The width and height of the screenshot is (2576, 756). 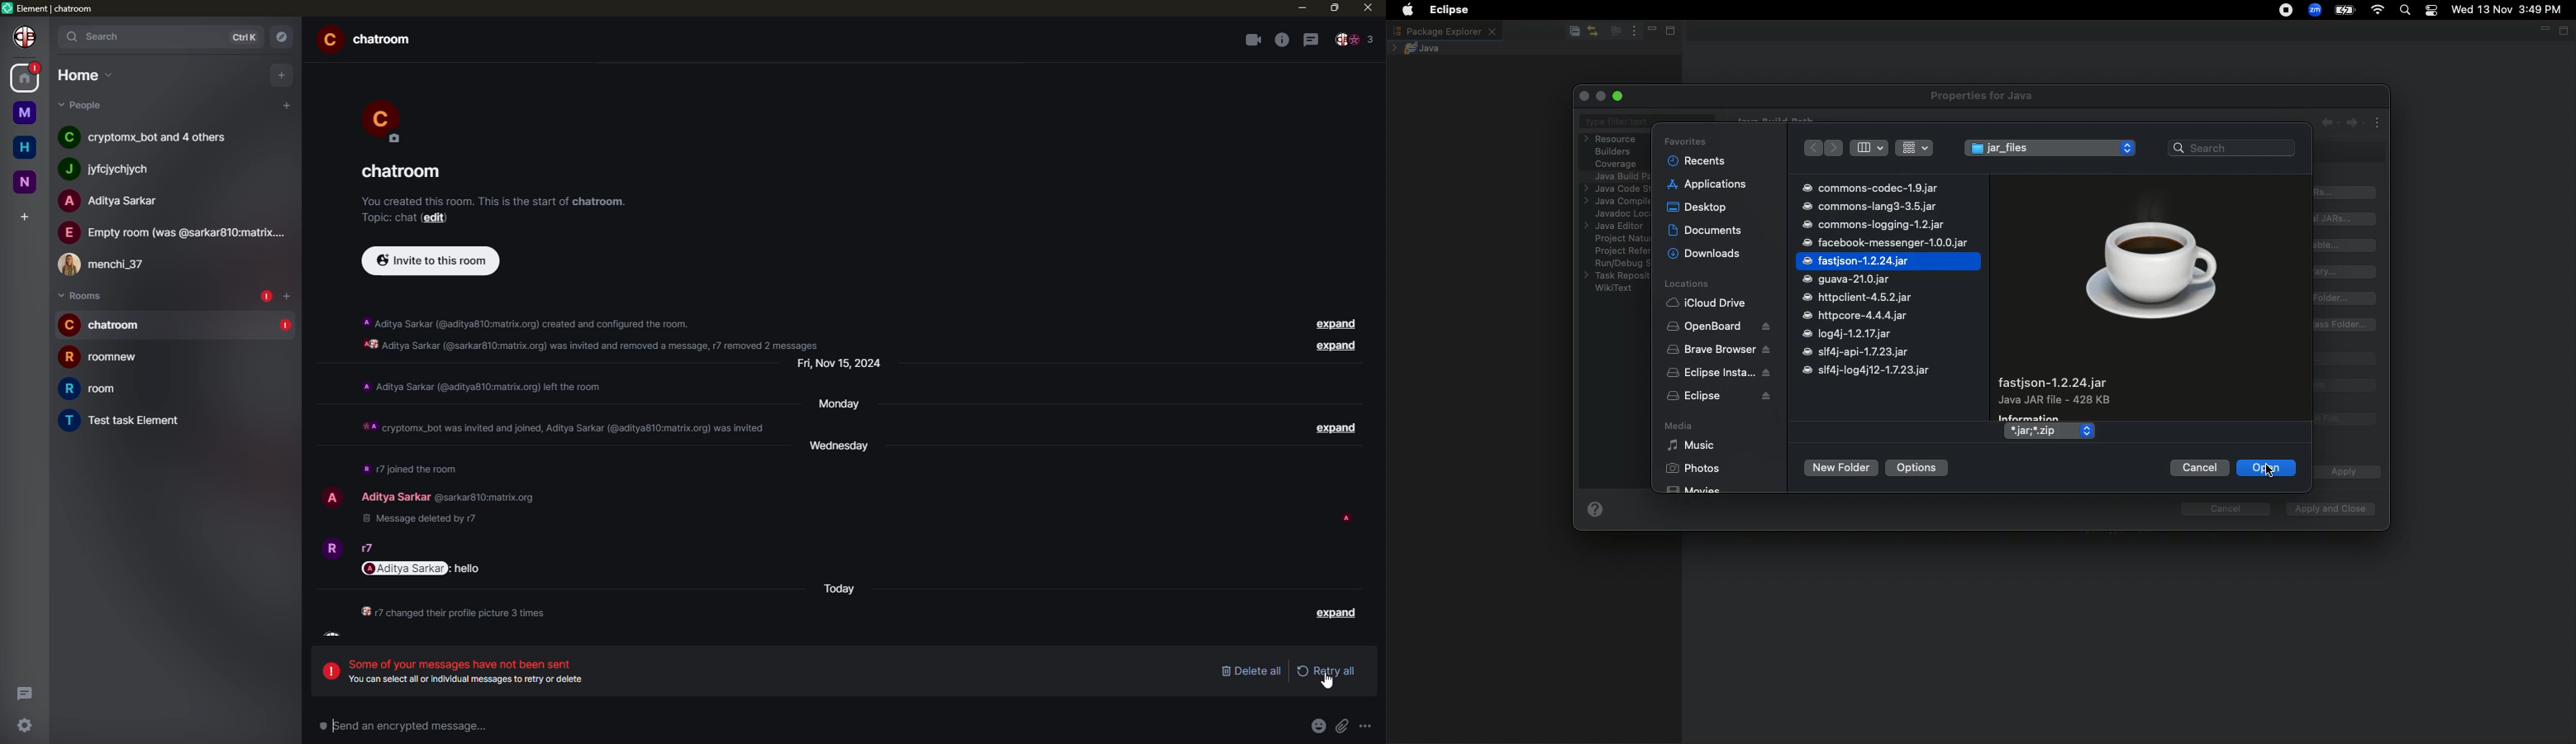 I want to click on error, so click(x=285, y=326).